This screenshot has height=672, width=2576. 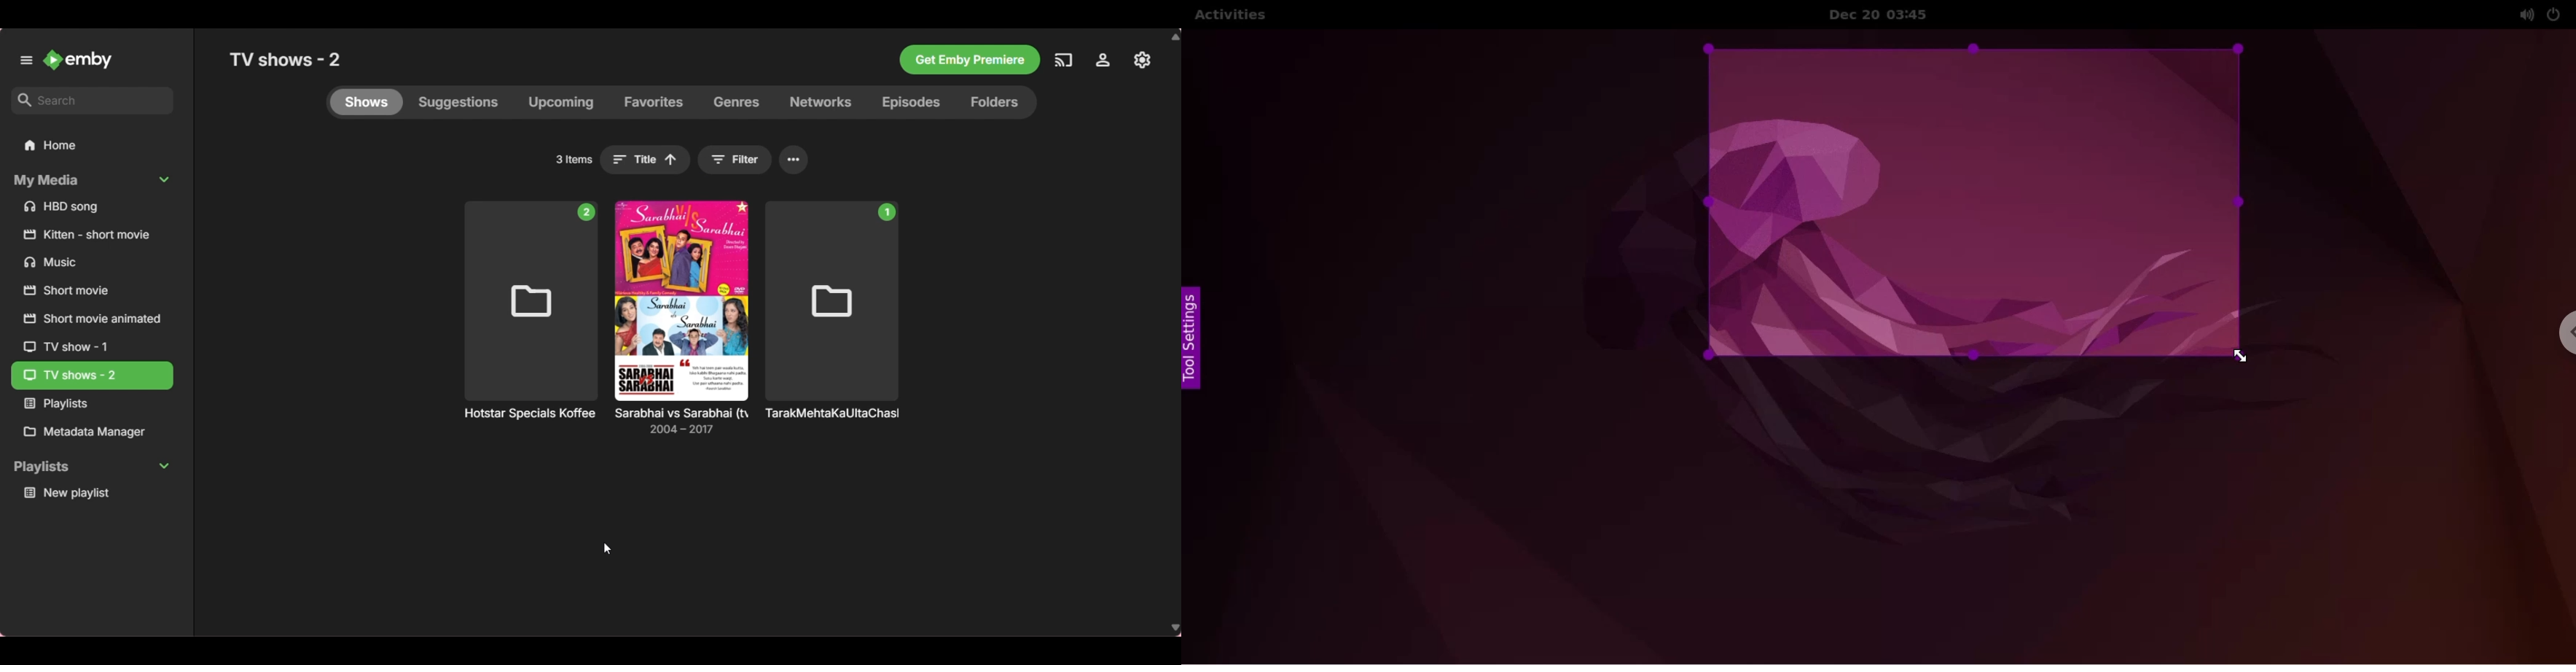 What do you see at coordinates (684, 423) in the screenshot?
I see `` at bounding box center [684, 423].